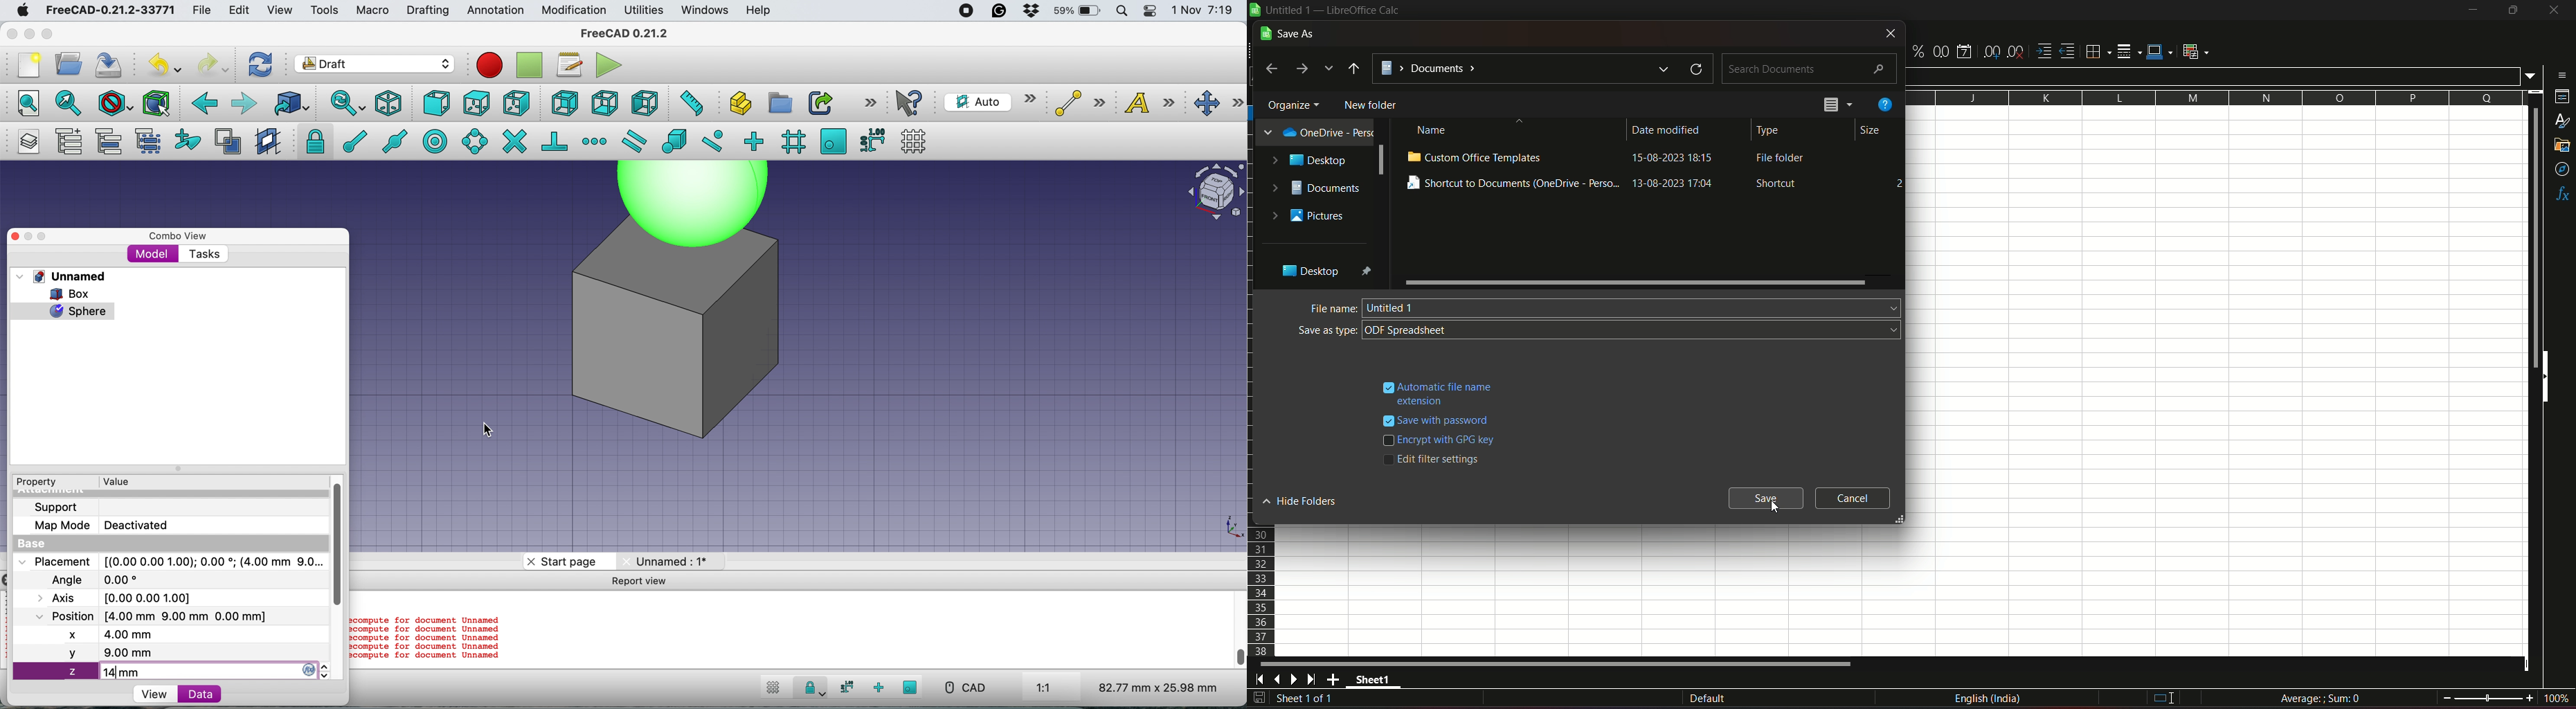 The image size is (2576, 728). What do you see at coordinates (1220, 529) in the screenshot?
I see `xy coordinate` at bounding box center [1220, 529].